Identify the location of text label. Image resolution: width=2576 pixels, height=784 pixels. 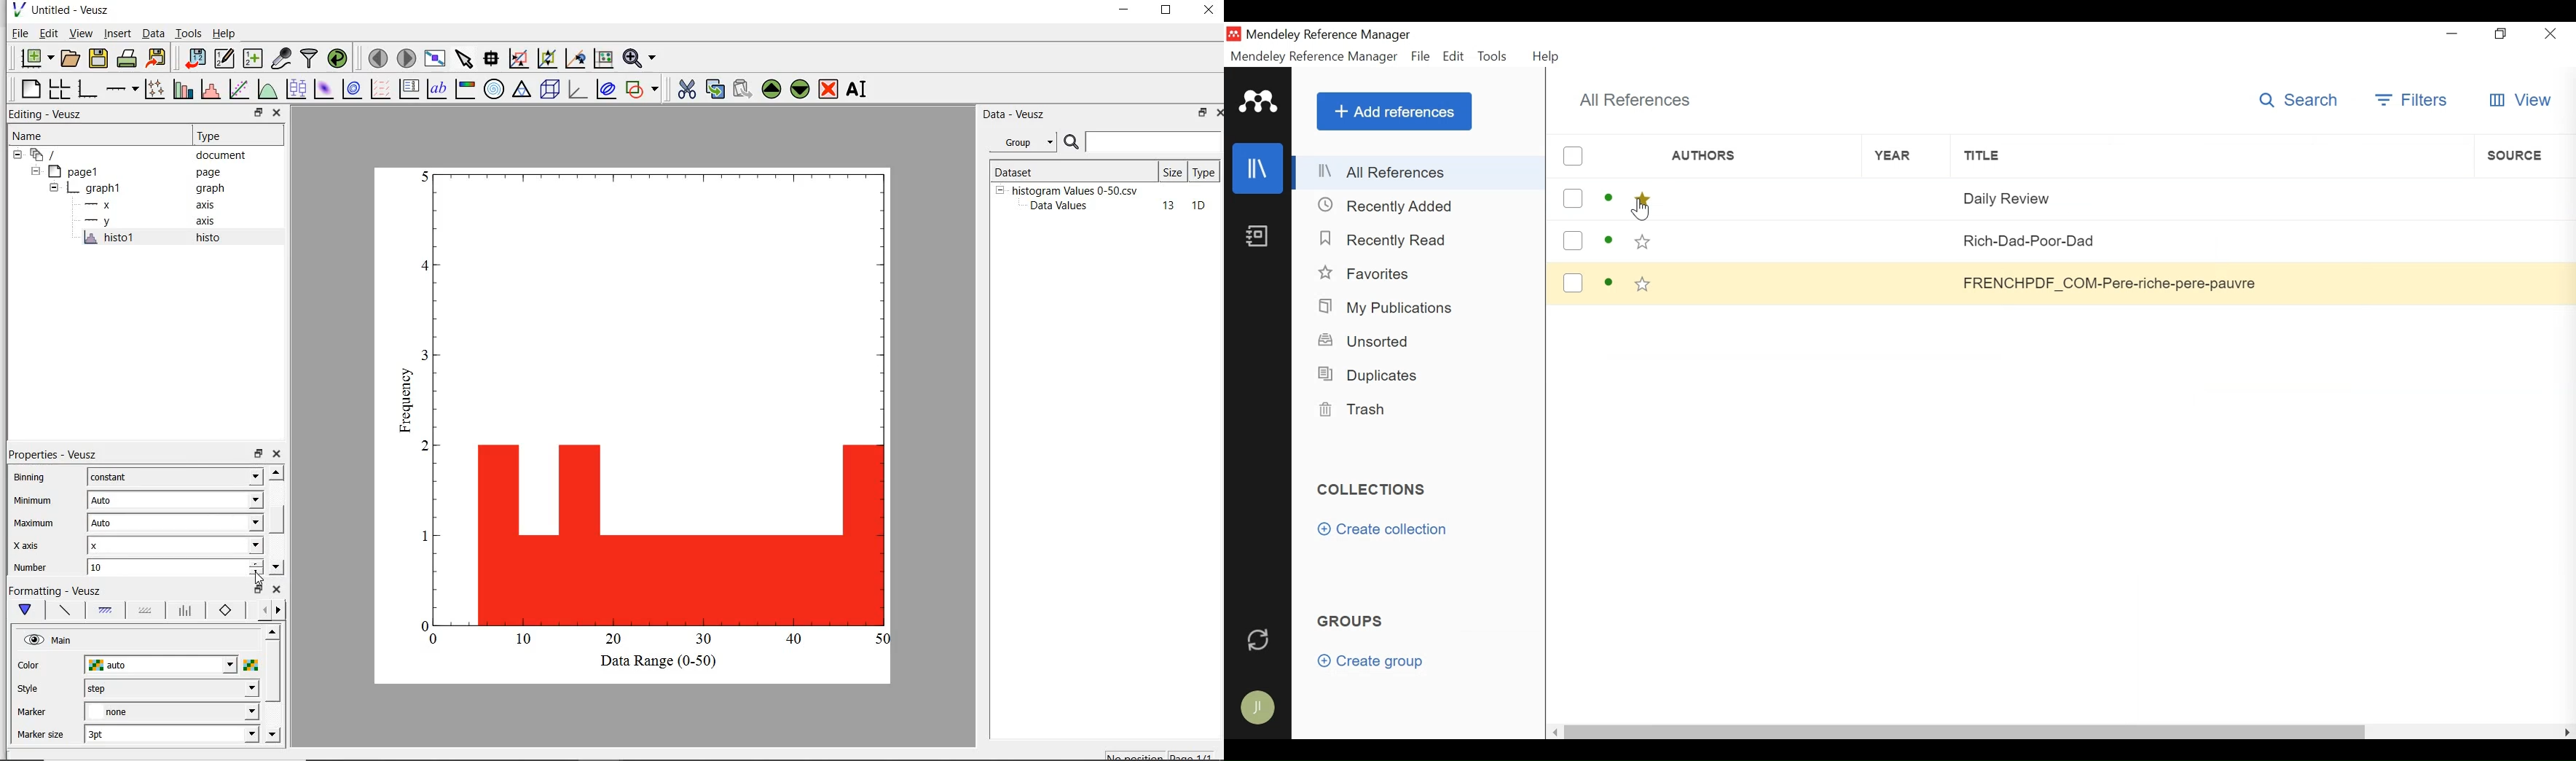
(439, 87).